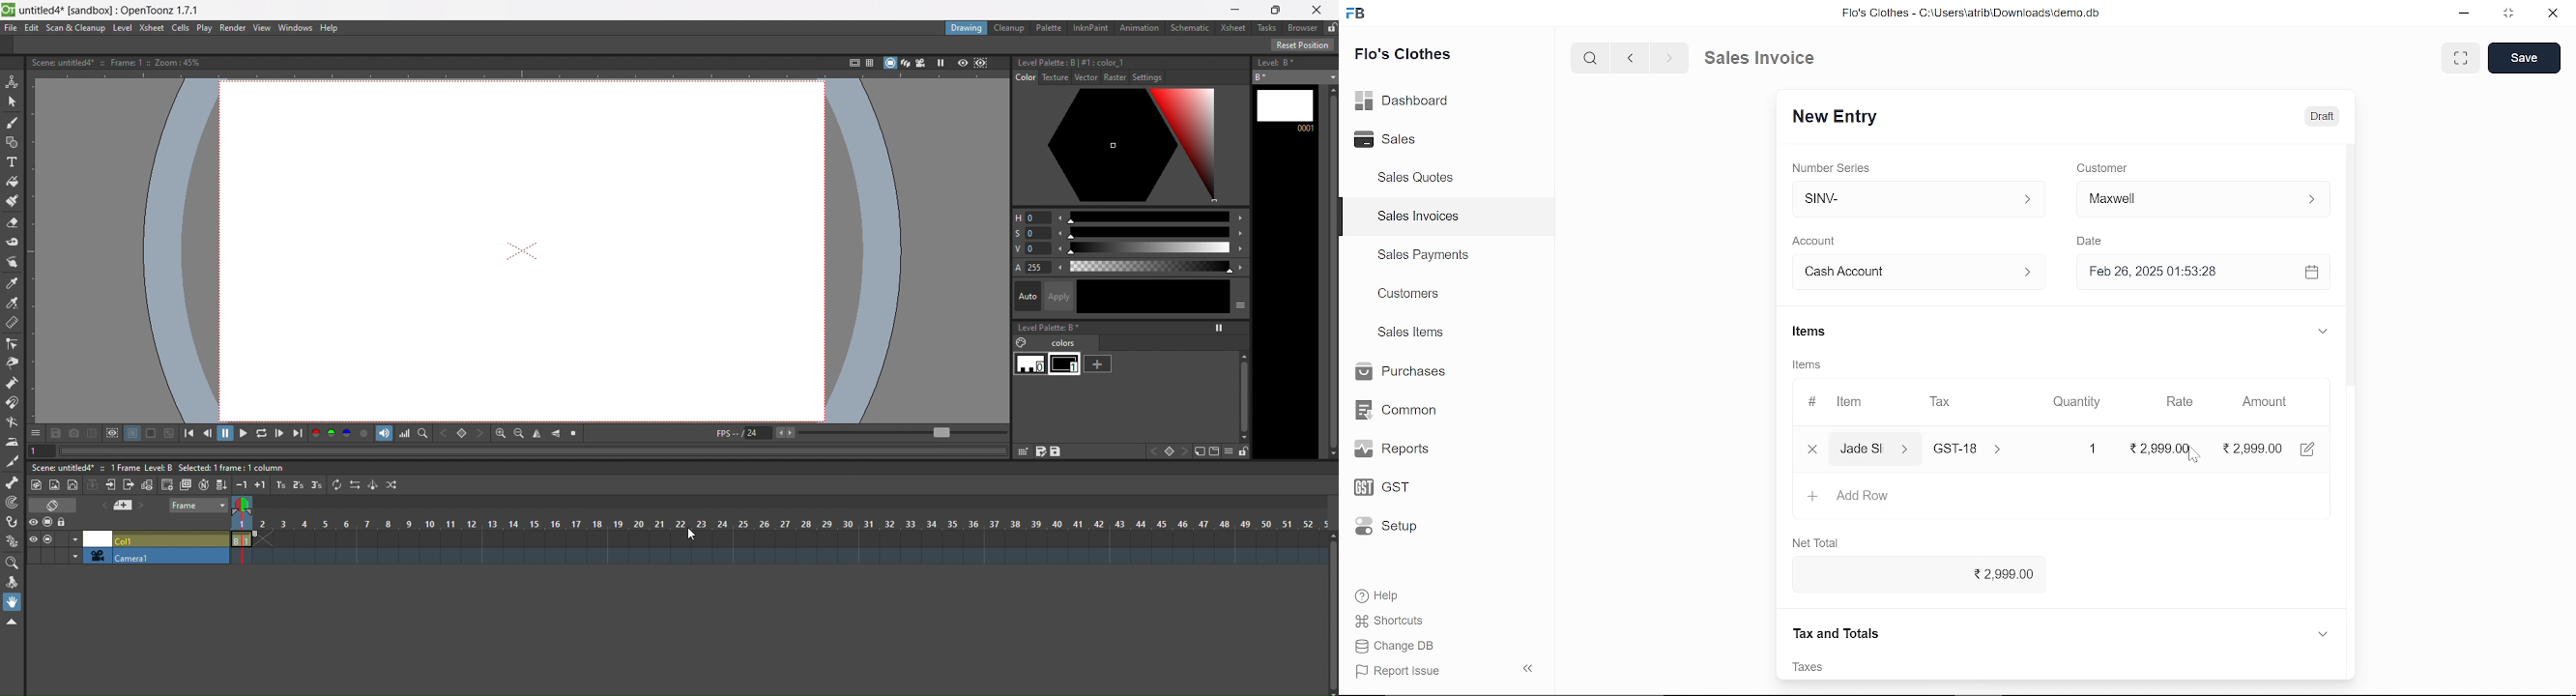 The image size is (2576, 700). Describe the element at coordinates (1400, 449) in the screenshot. I see `Reports.` at that location.